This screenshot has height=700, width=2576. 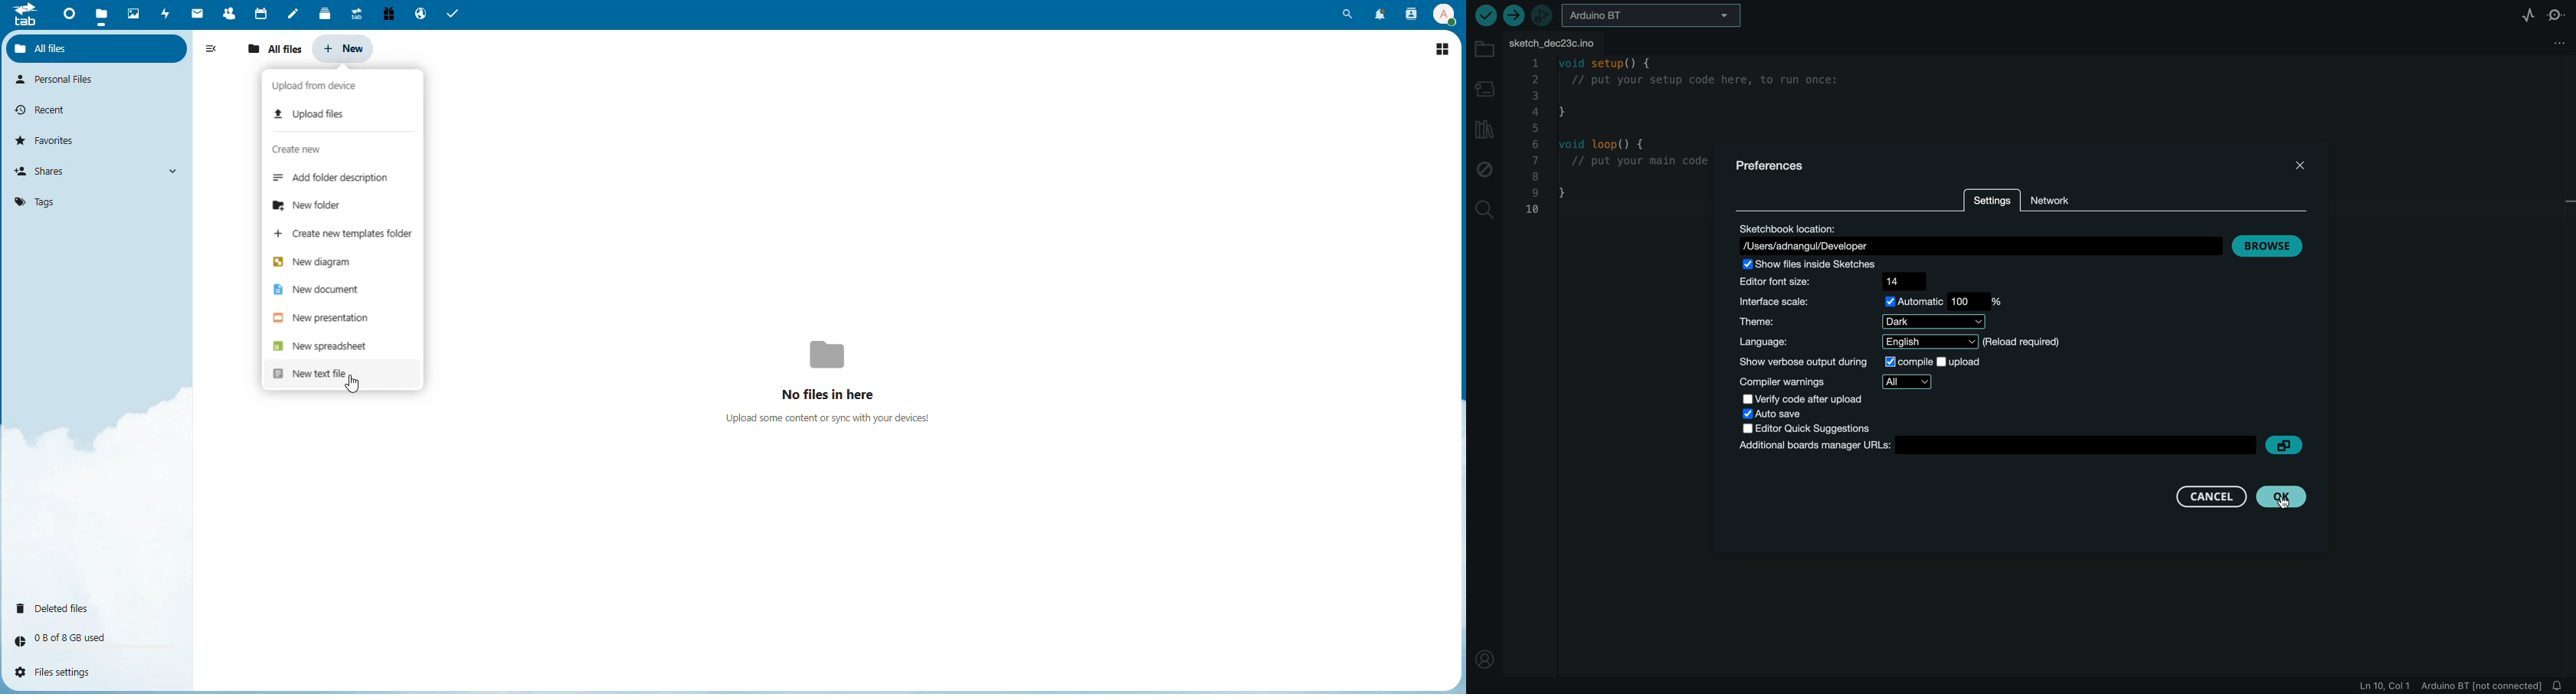 I want to click on show file , so click(x=1810, y=265).